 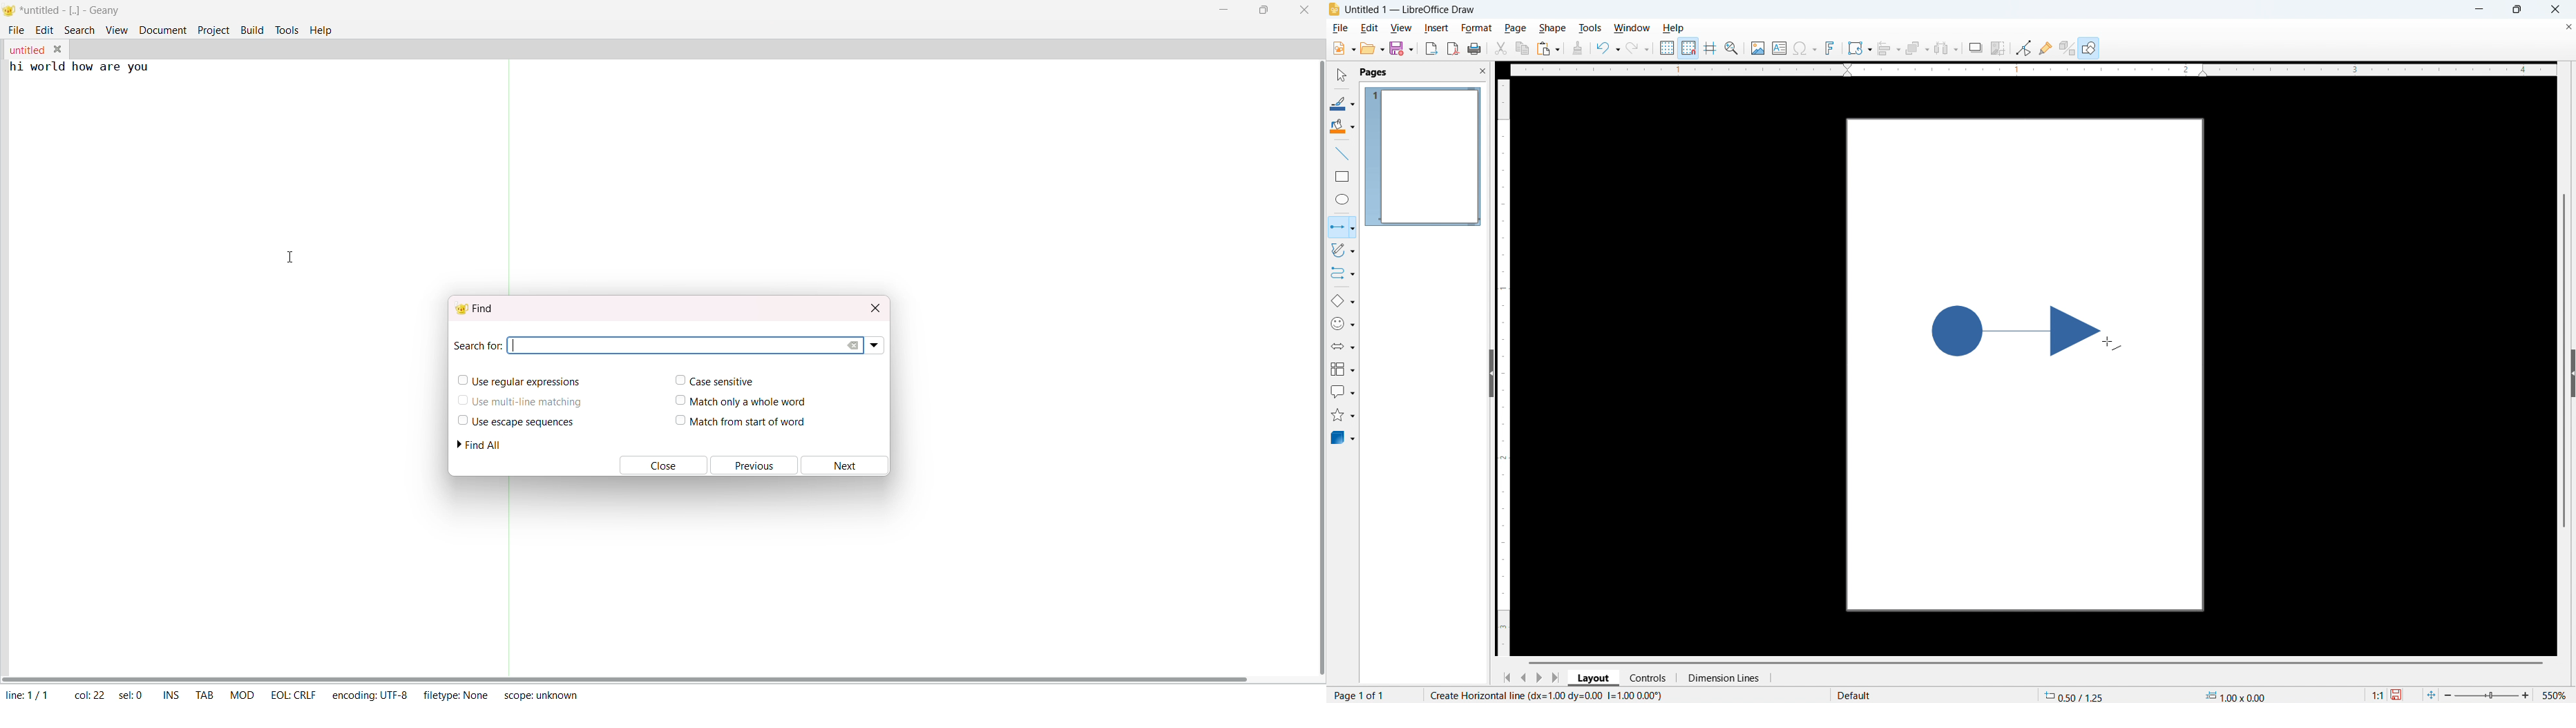 I want to click on  paste , so click(x=1548, y=49).